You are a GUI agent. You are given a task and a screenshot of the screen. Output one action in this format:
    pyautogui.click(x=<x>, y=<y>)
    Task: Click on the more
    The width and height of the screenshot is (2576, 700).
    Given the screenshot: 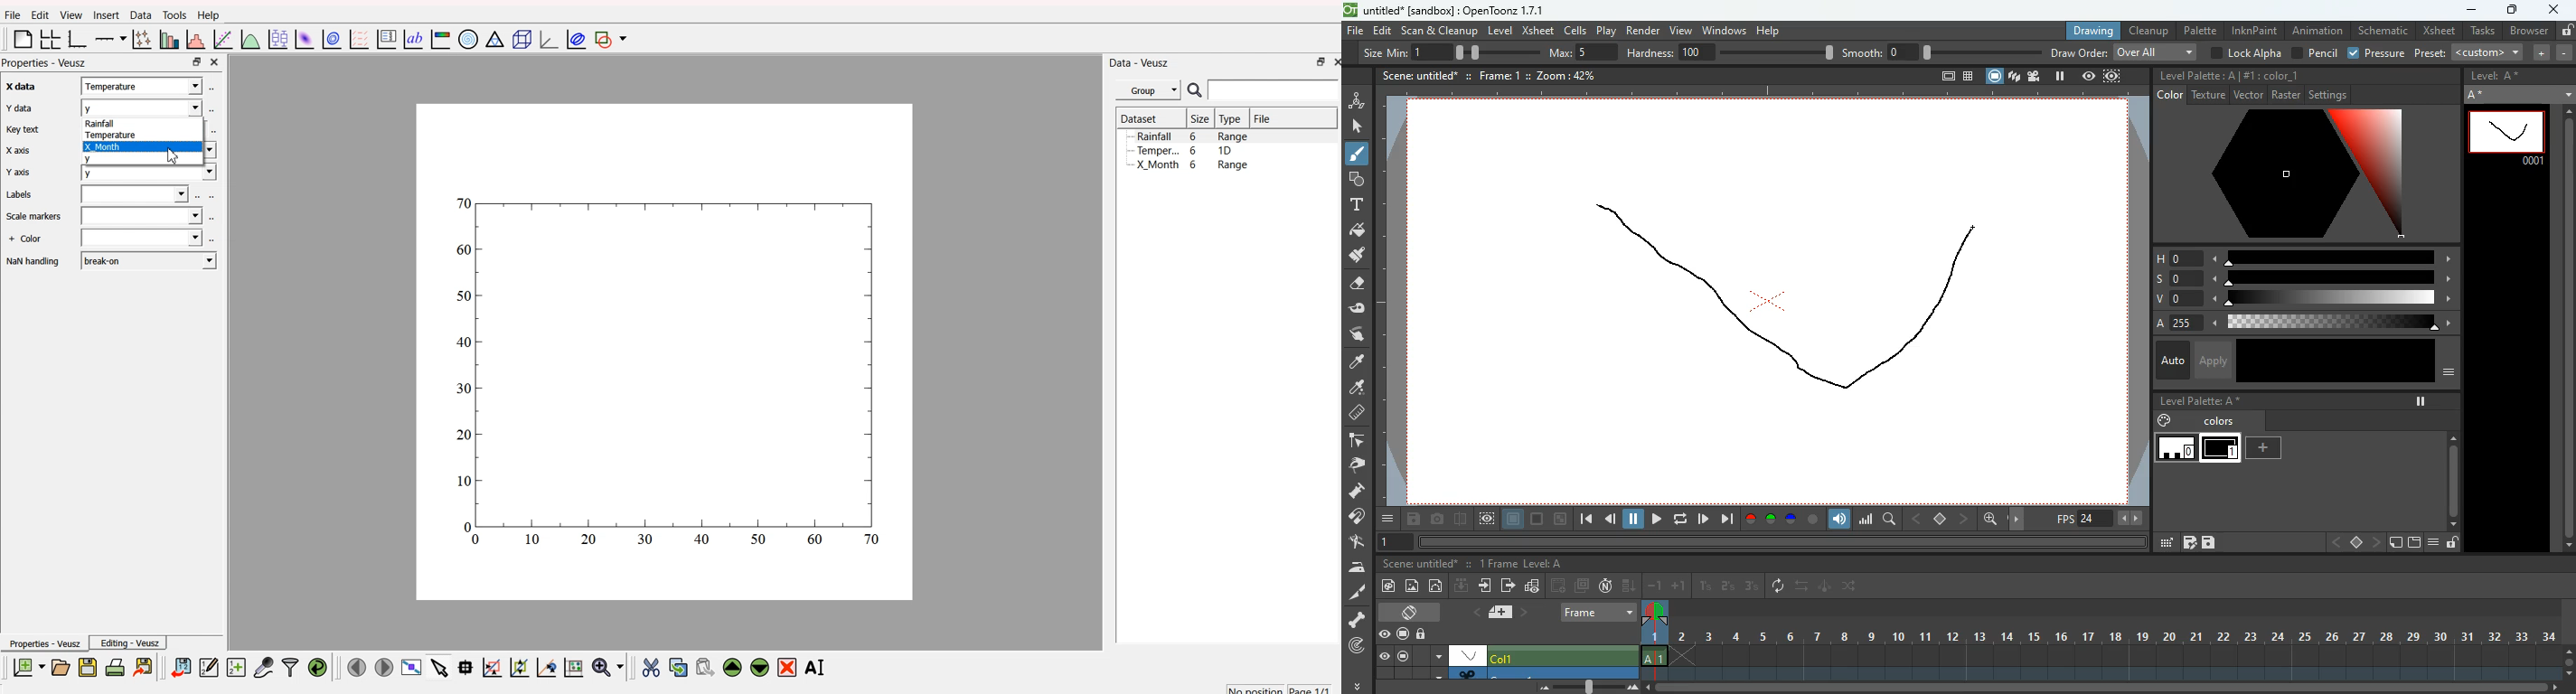 What is the action you would take?
    pyautogui.click(x=1359, y=683)
    